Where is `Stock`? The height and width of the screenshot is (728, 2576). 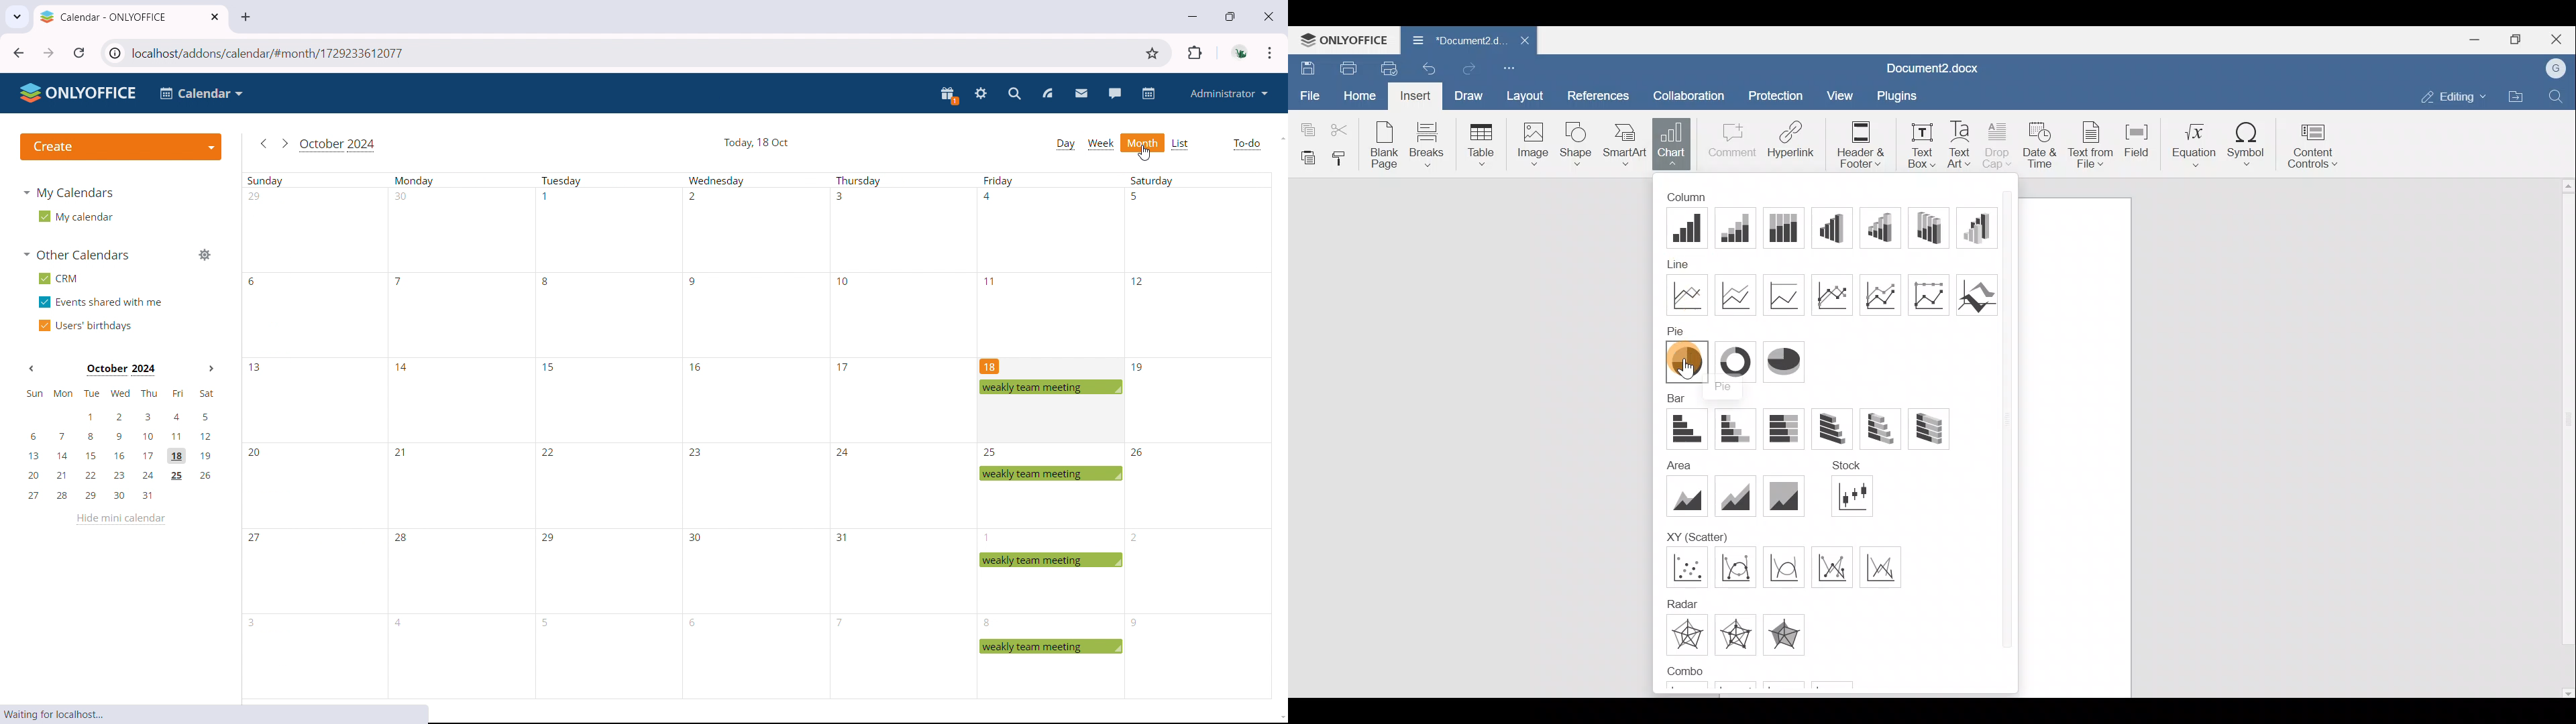
Stock is located at coordinates (1840, 468).